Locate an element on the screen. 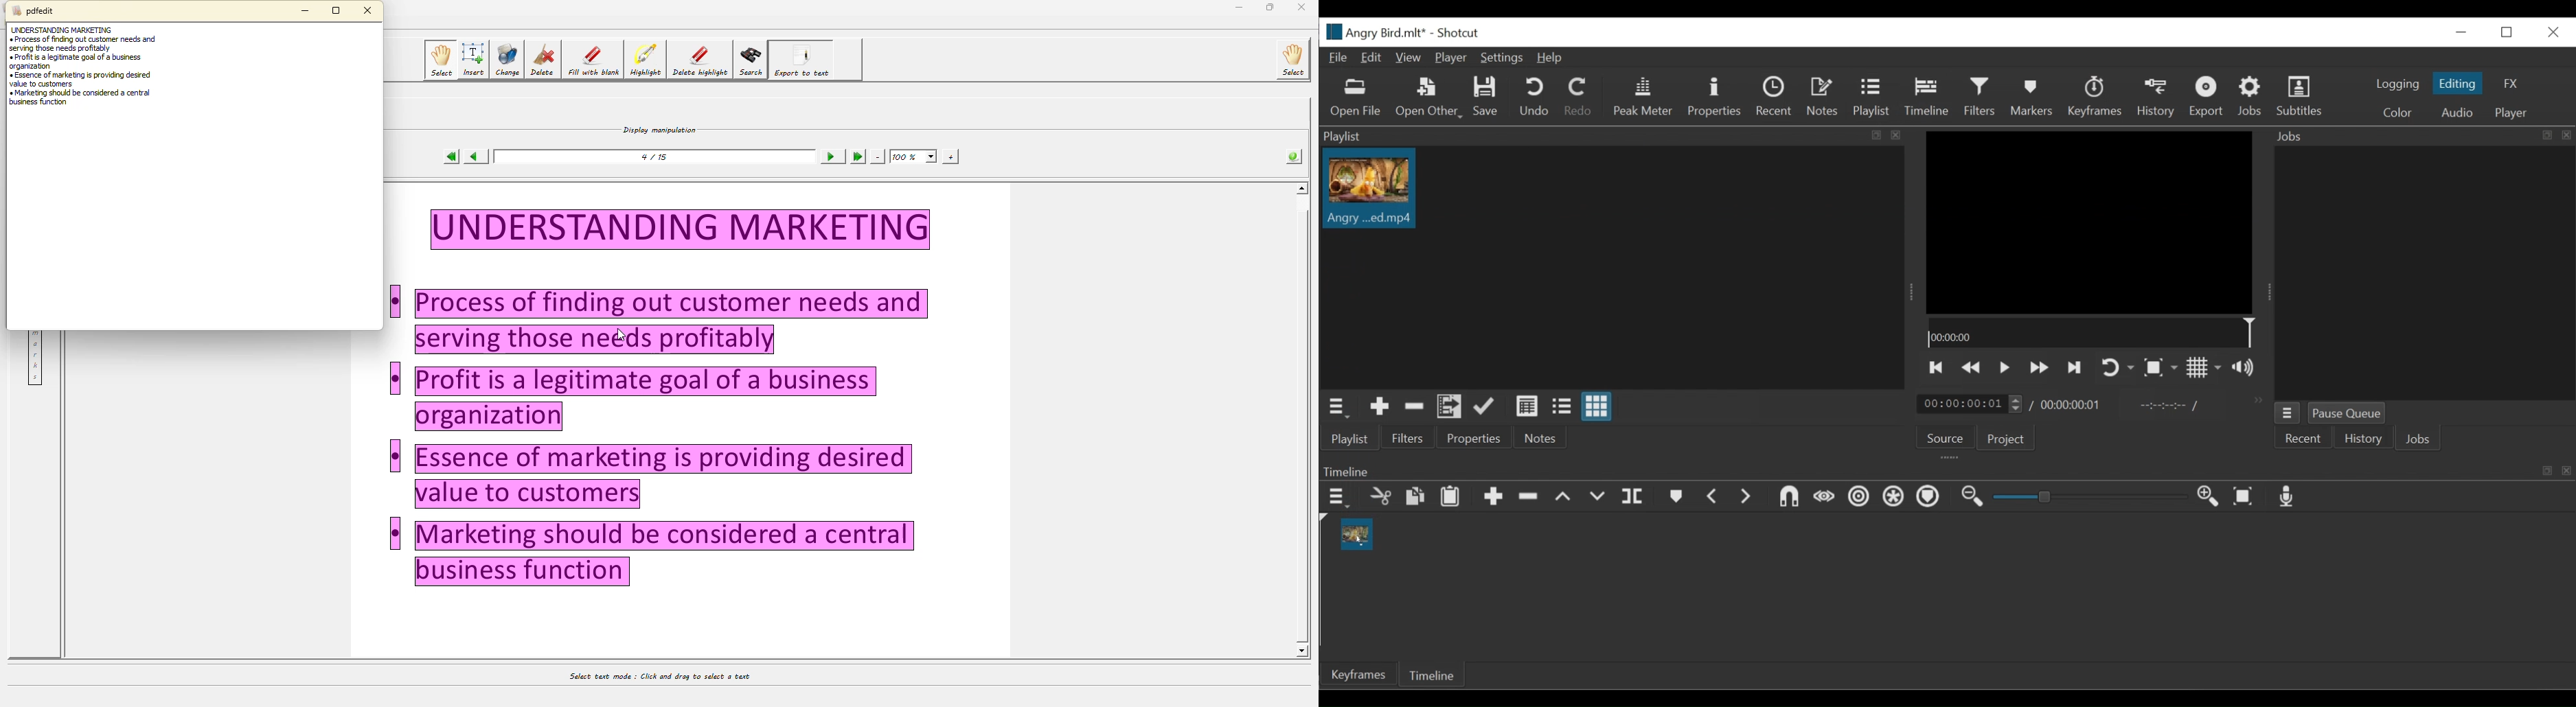  Audio is located at coordinates (2460, 112).